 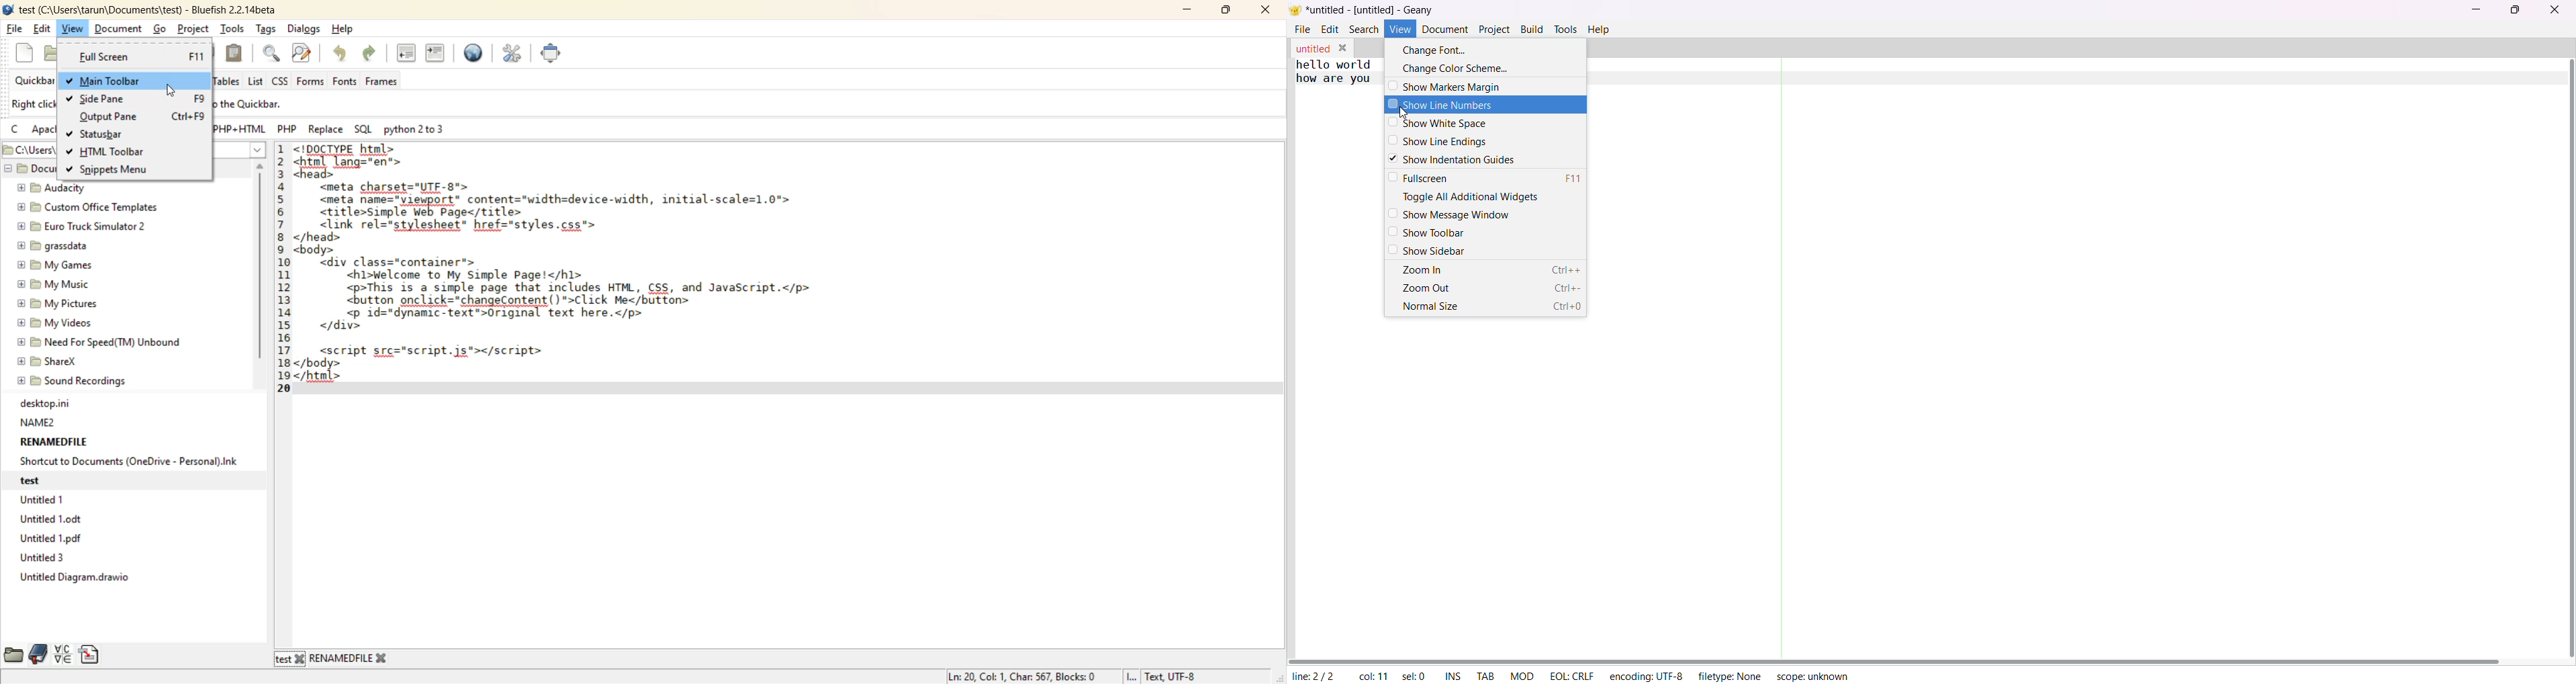 What do you see at coordinates (328, 131) in the screenshot?
I see `replace` at bounding box center [328, 131].